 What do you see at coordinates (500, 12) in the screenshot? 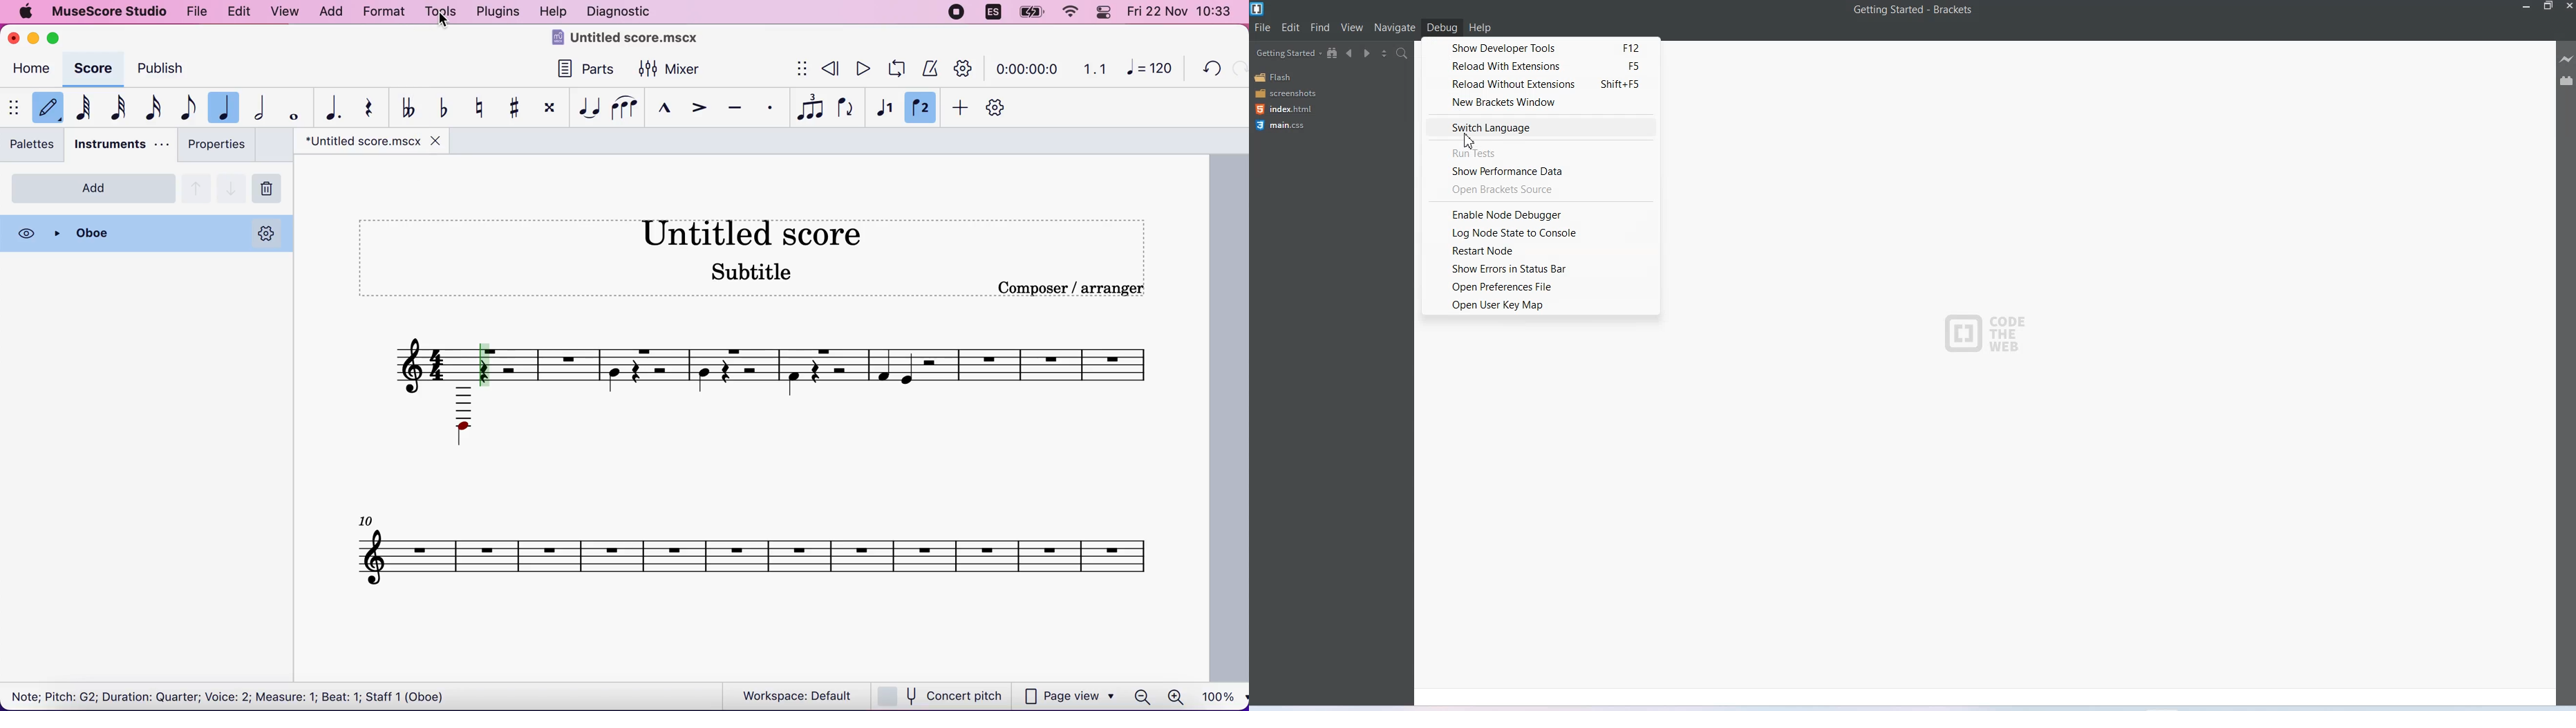
I see `plugins` at bounding box center [500, 12].